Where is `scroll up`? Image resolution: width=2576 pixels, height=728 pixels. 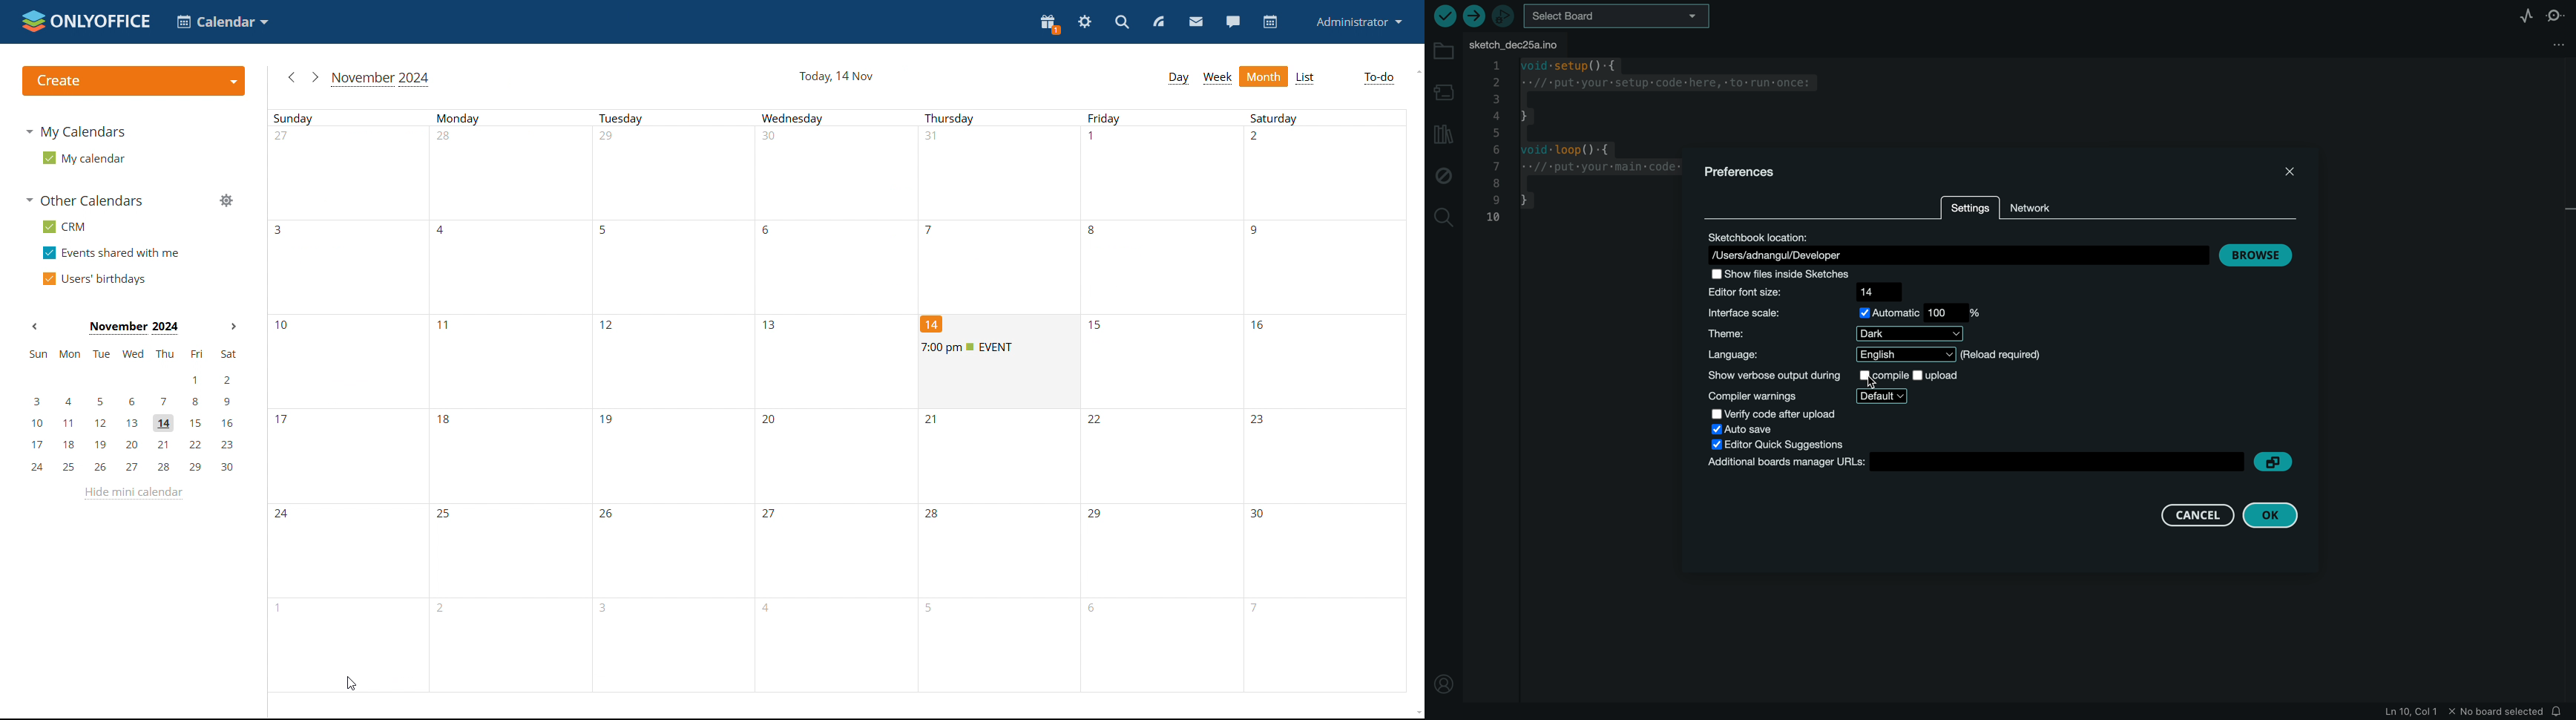
scroll up is located at coordinates (1416, 72).